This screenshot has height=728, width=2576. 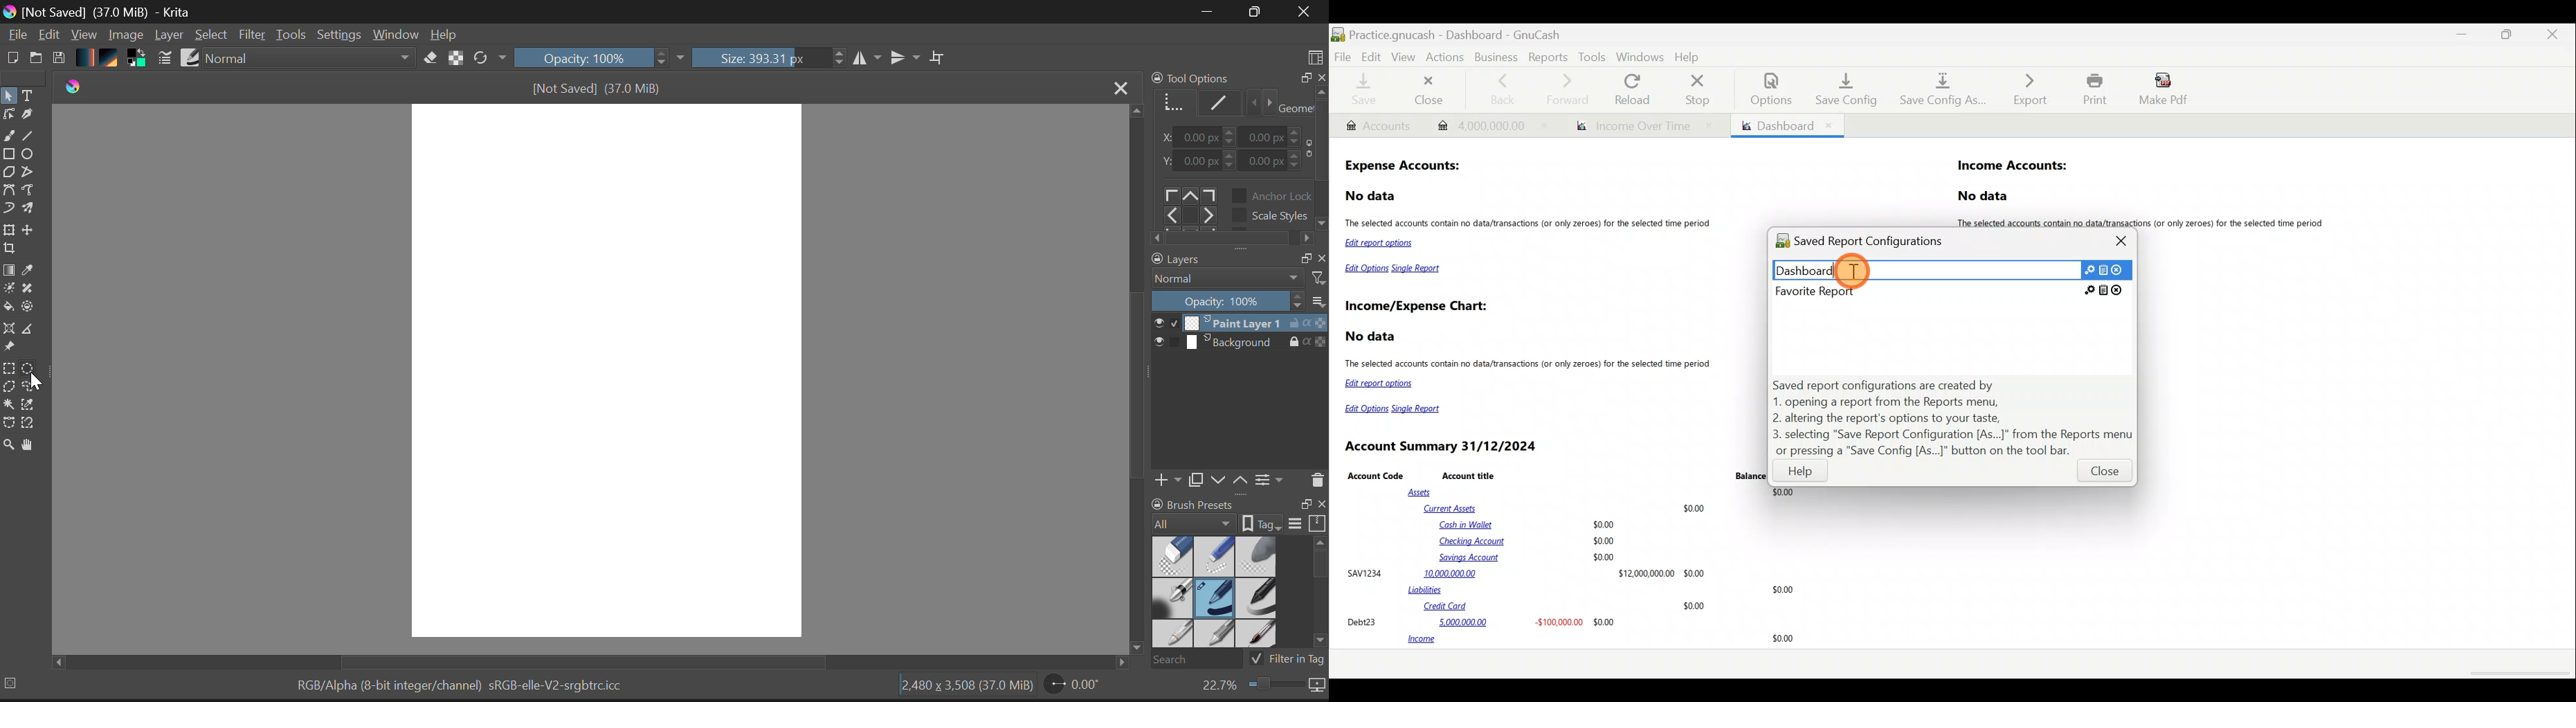 I want to click on Bezier Curve, so click(x=10, y=190).